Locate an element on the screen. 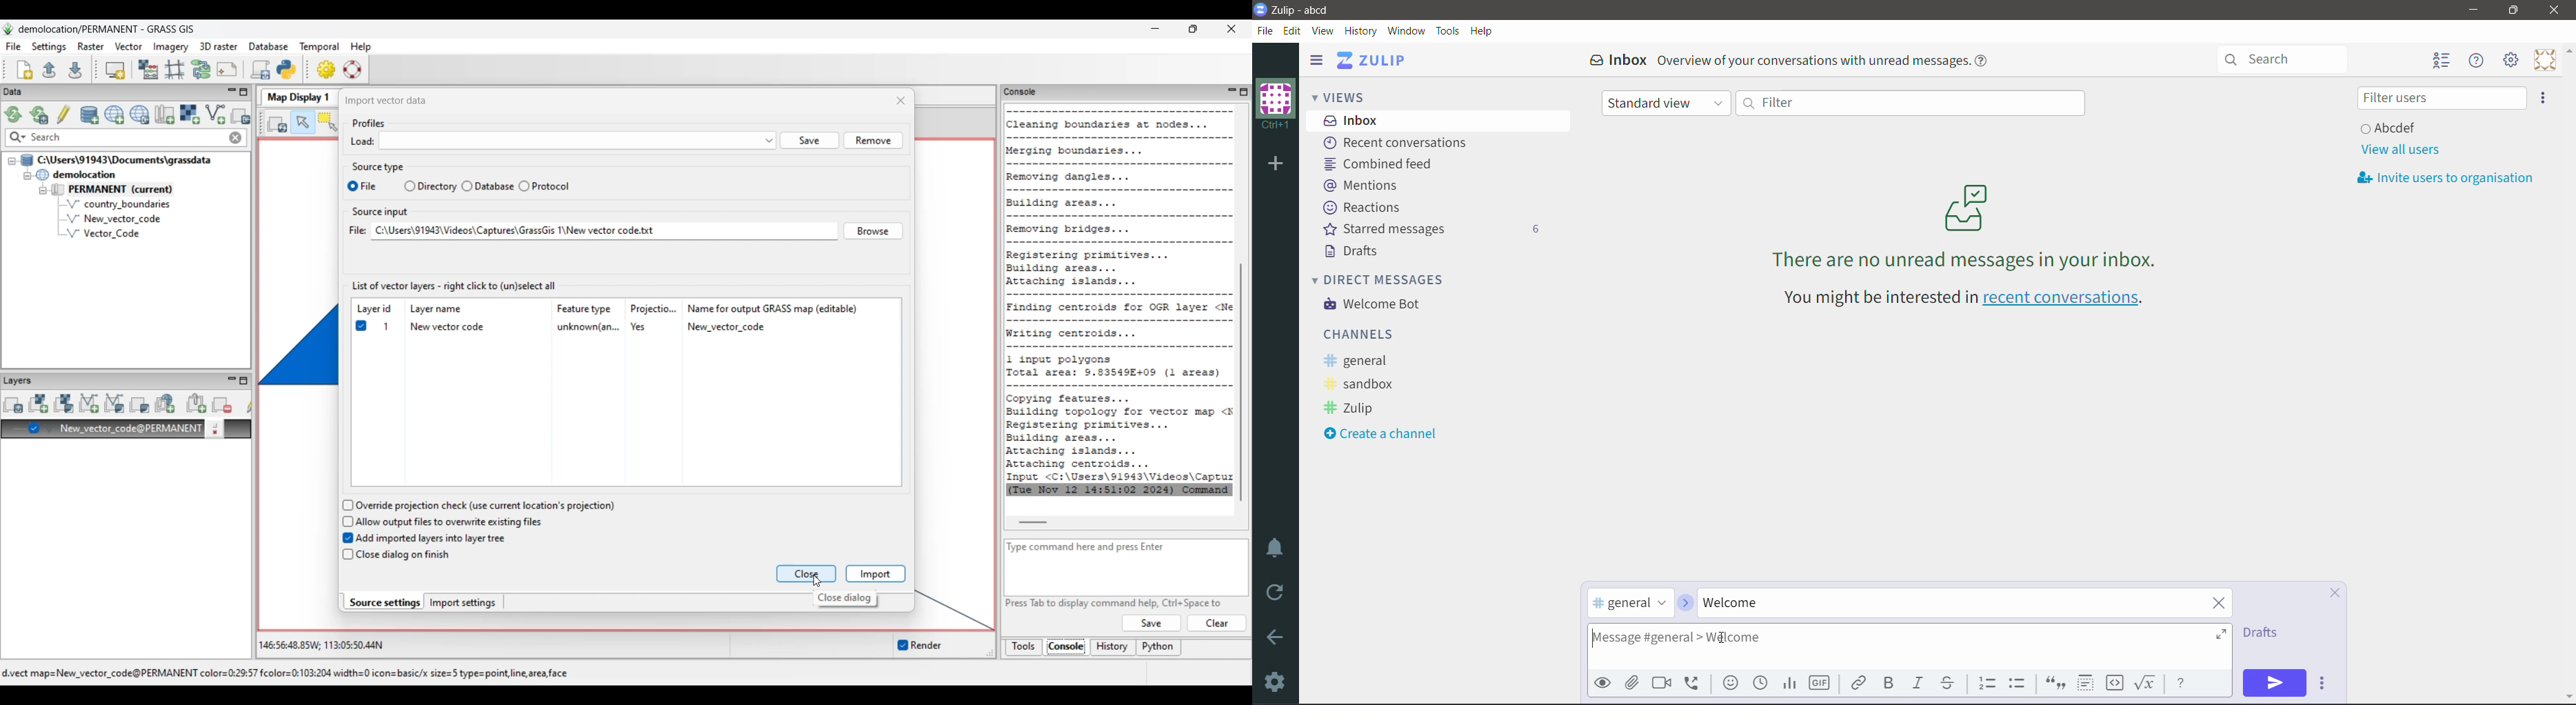 This screenshot has width=2576, height=728. Edit is located at coordinates (1293, 30).